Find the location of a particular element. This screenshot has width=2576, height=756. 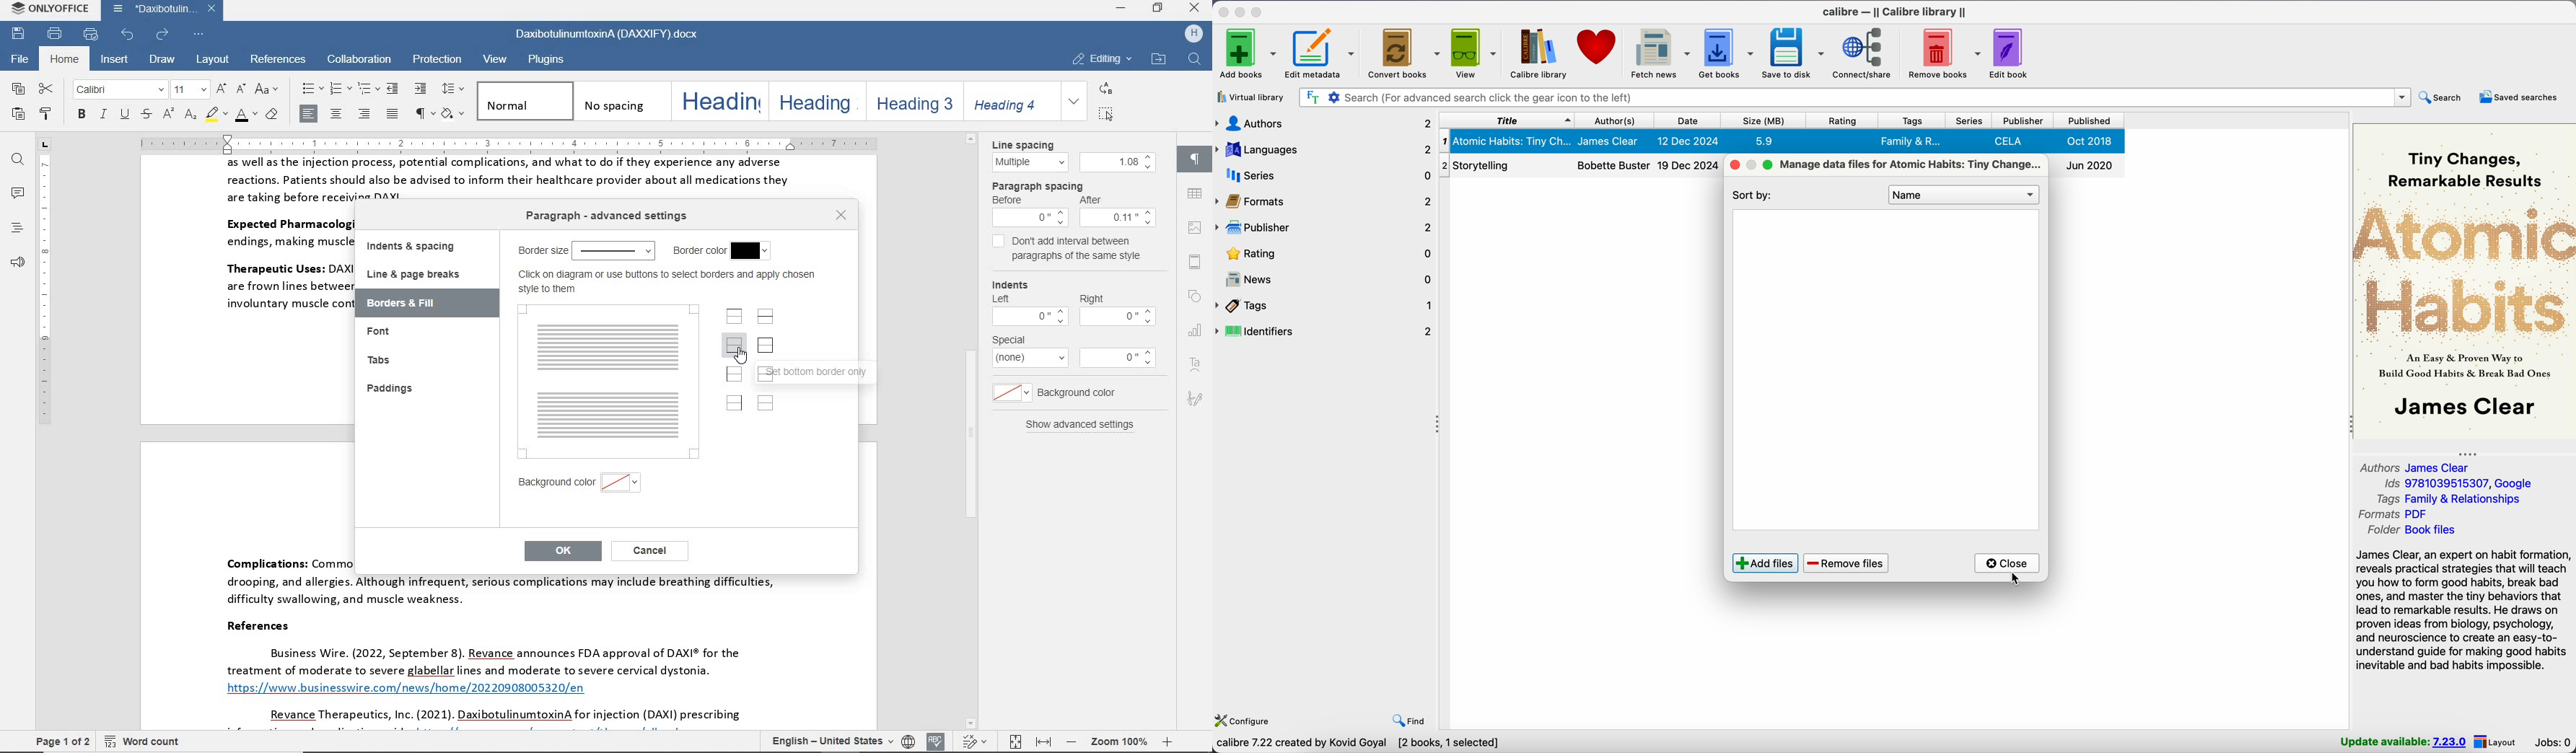

authors is located at coordinates (1324, 124).